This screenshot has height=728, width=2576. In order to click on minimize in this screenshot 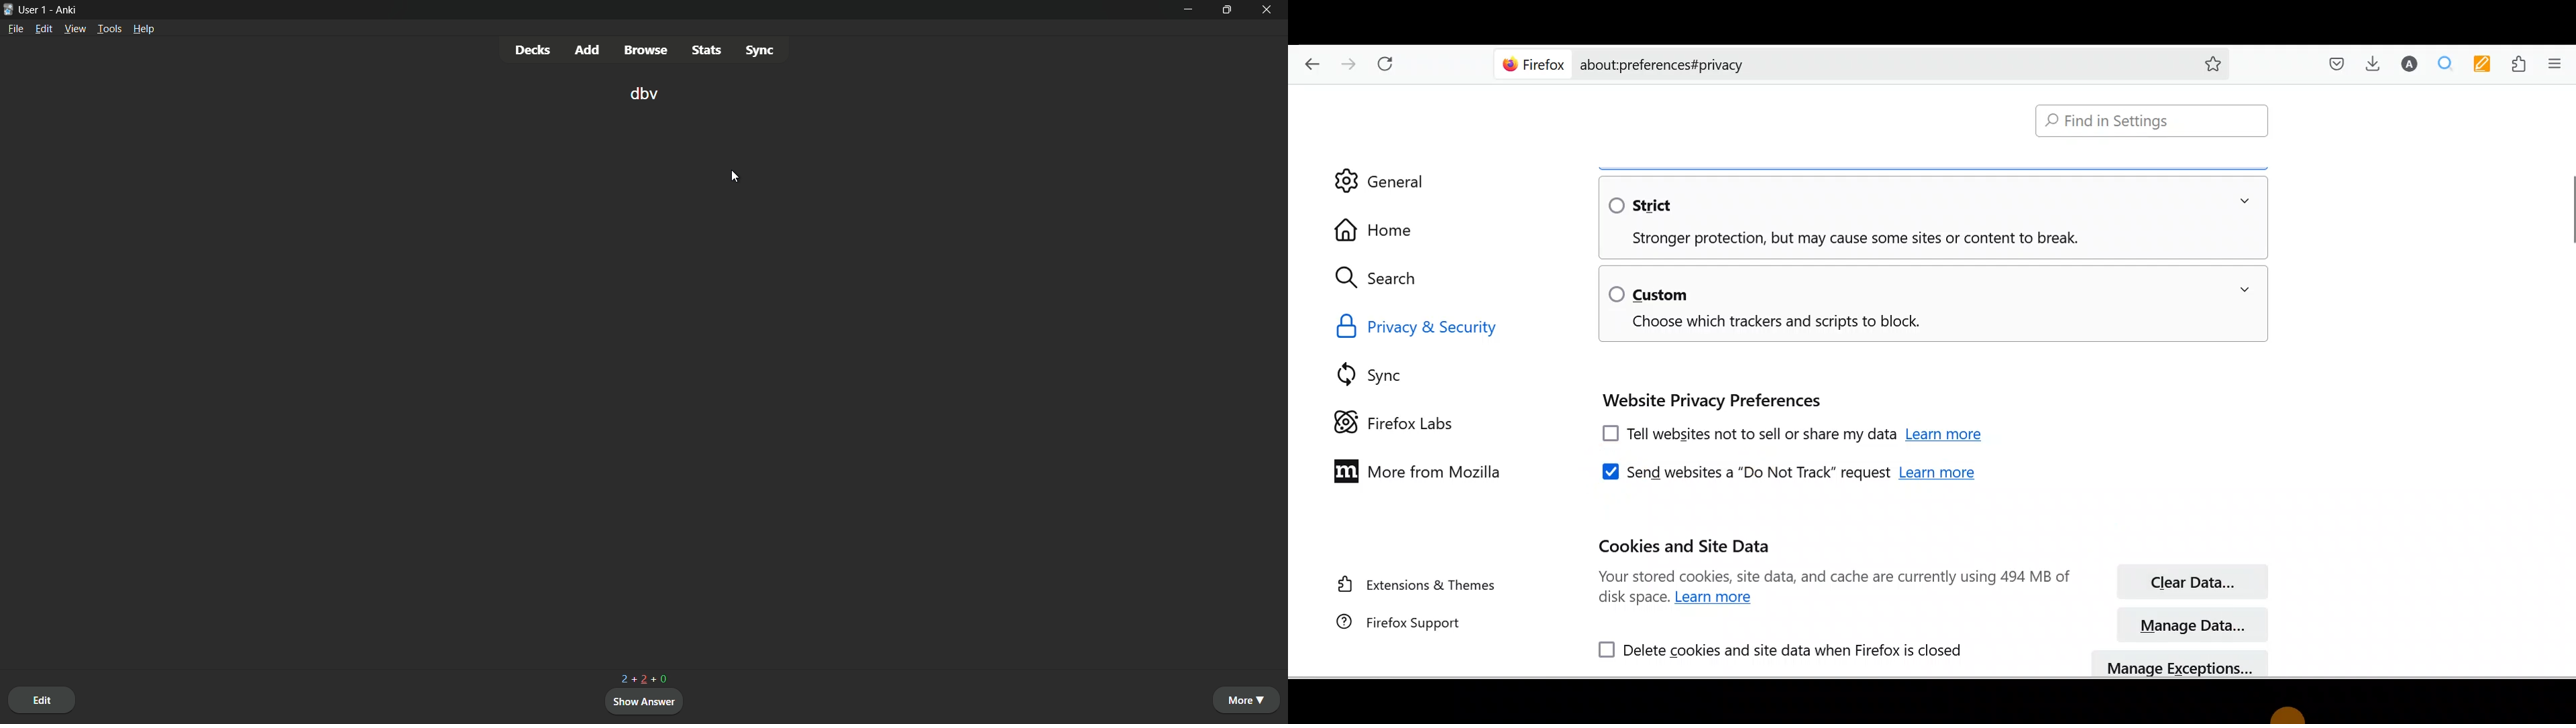, I will do `click(1187, 9)`.